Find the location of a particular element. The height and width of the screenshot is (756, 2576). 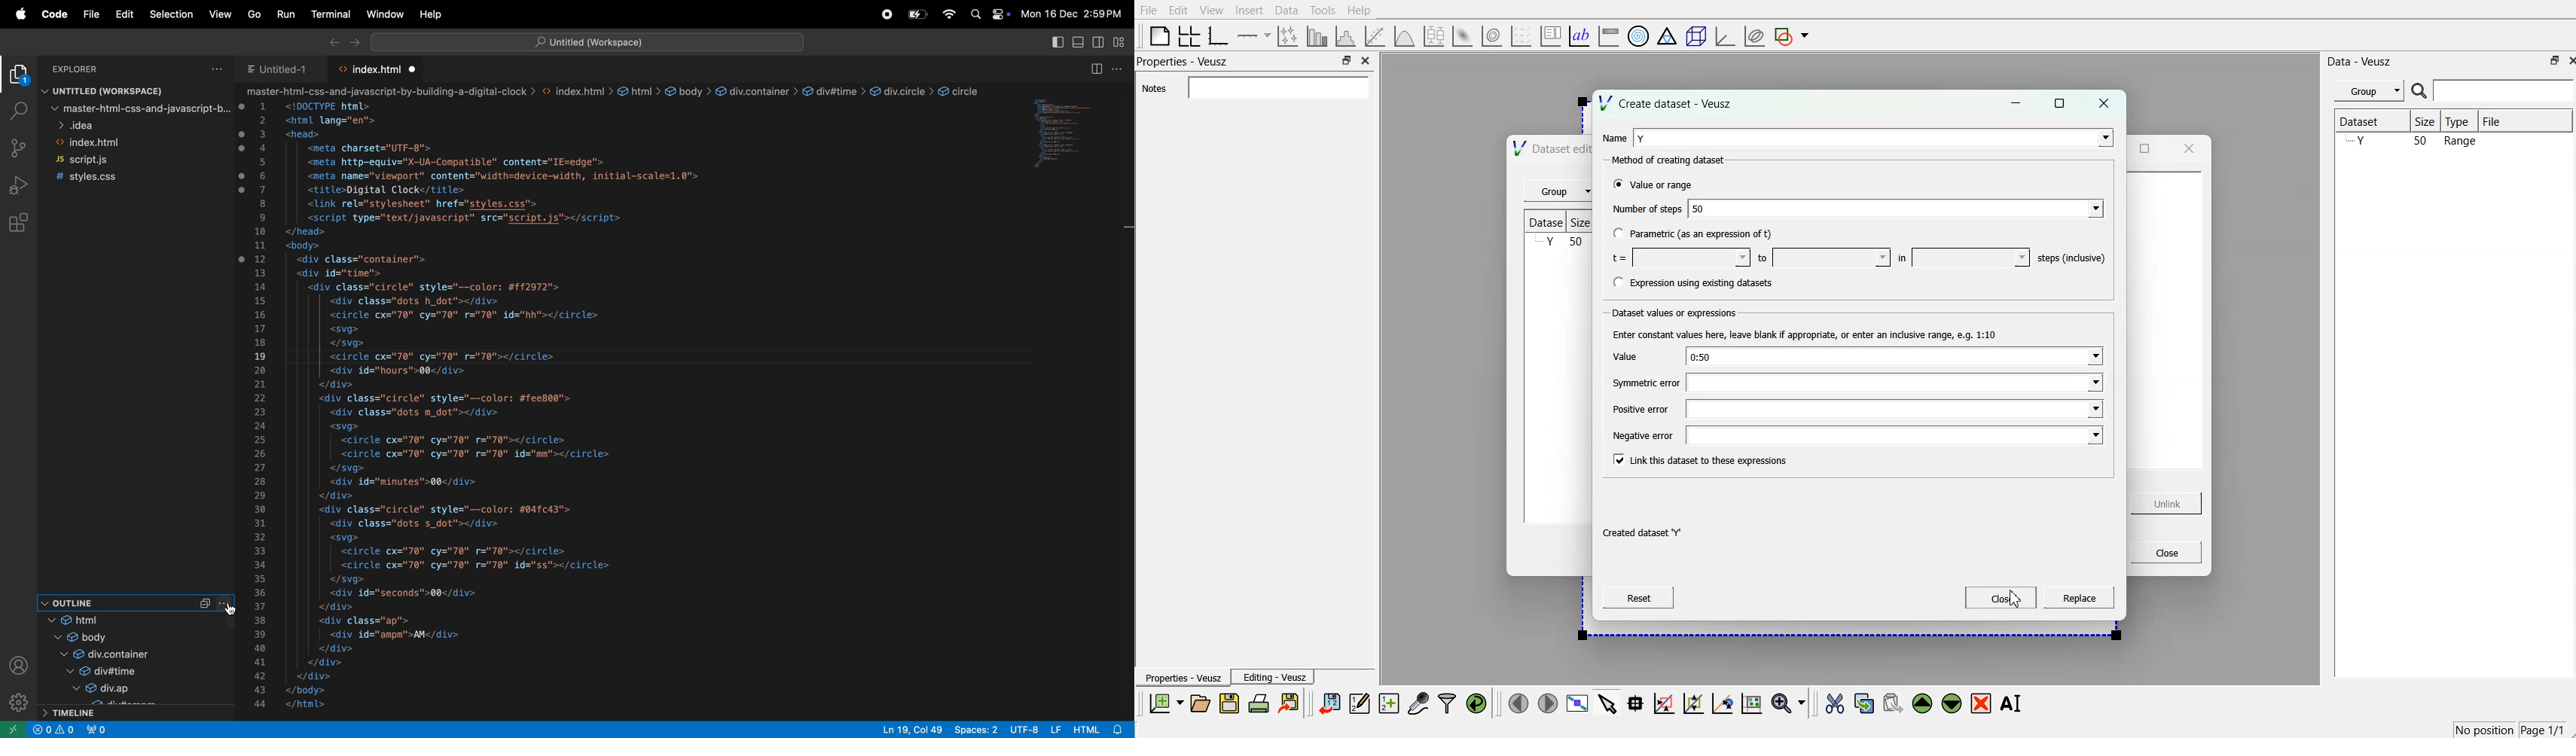

Help is located at coordinates (1360, 11).